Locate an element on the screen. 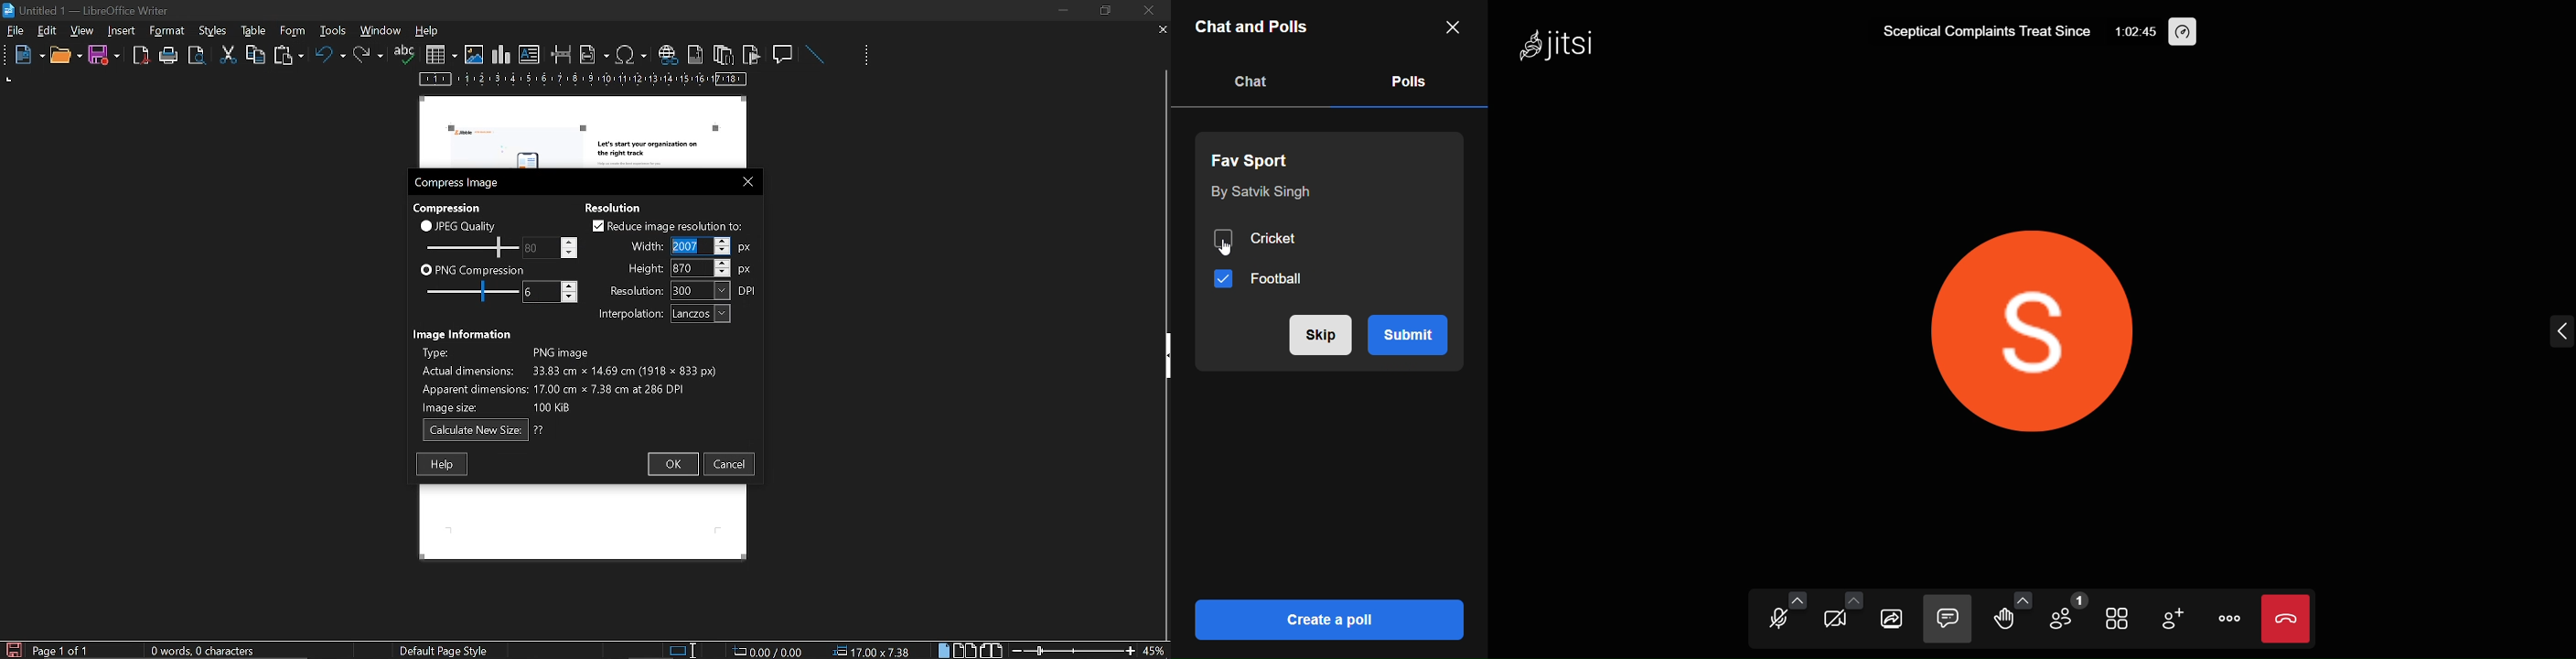 The width and height of the screenshot is (2576, 672). new is located at coordinates (25, 56).